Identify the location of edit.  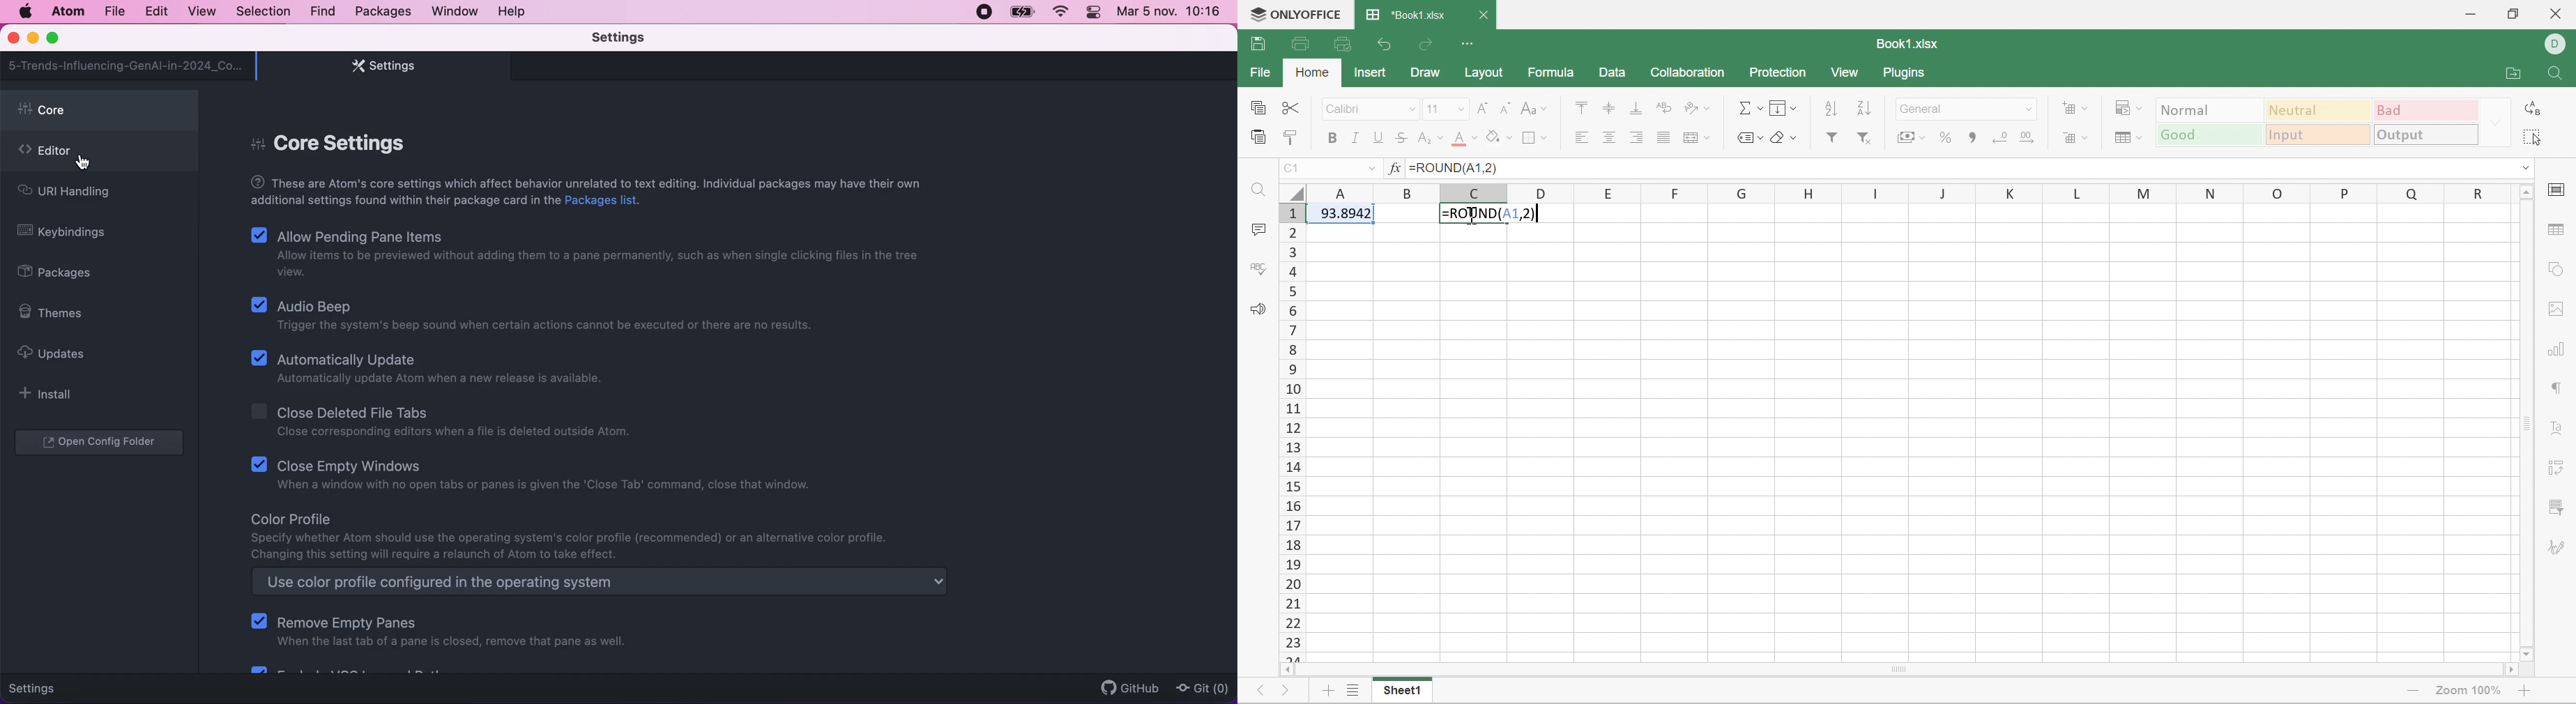
(156, 12).